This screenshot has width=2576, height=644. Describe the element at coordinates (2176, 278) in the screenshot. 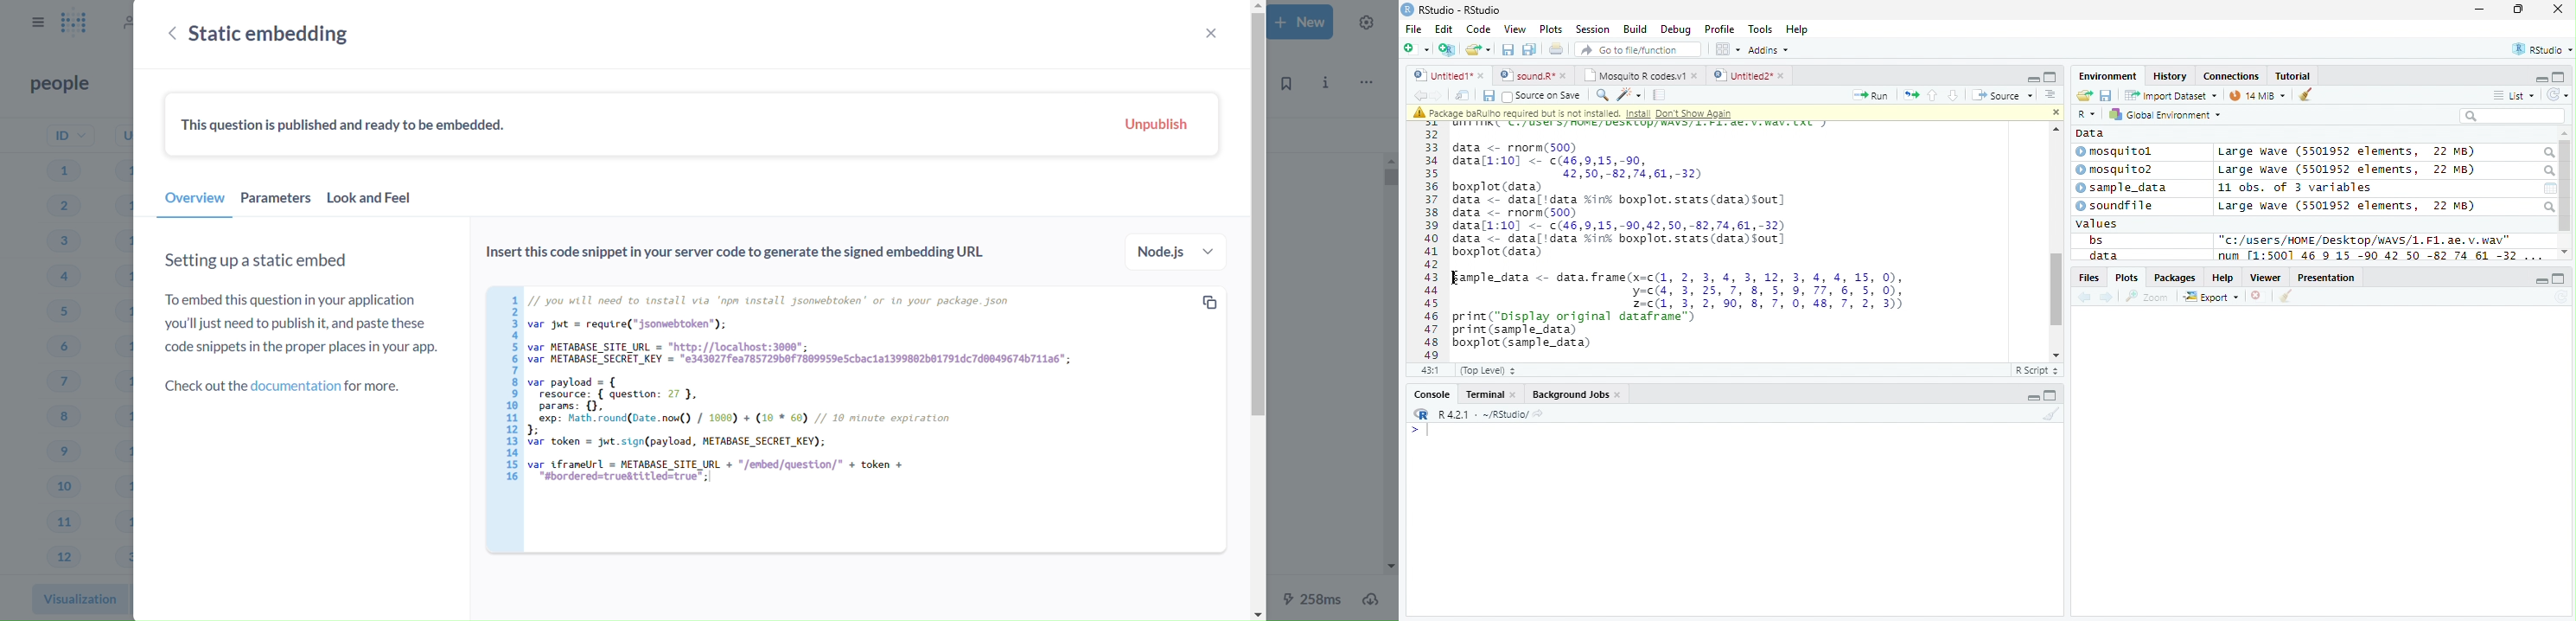

I see `Packages` at that location.